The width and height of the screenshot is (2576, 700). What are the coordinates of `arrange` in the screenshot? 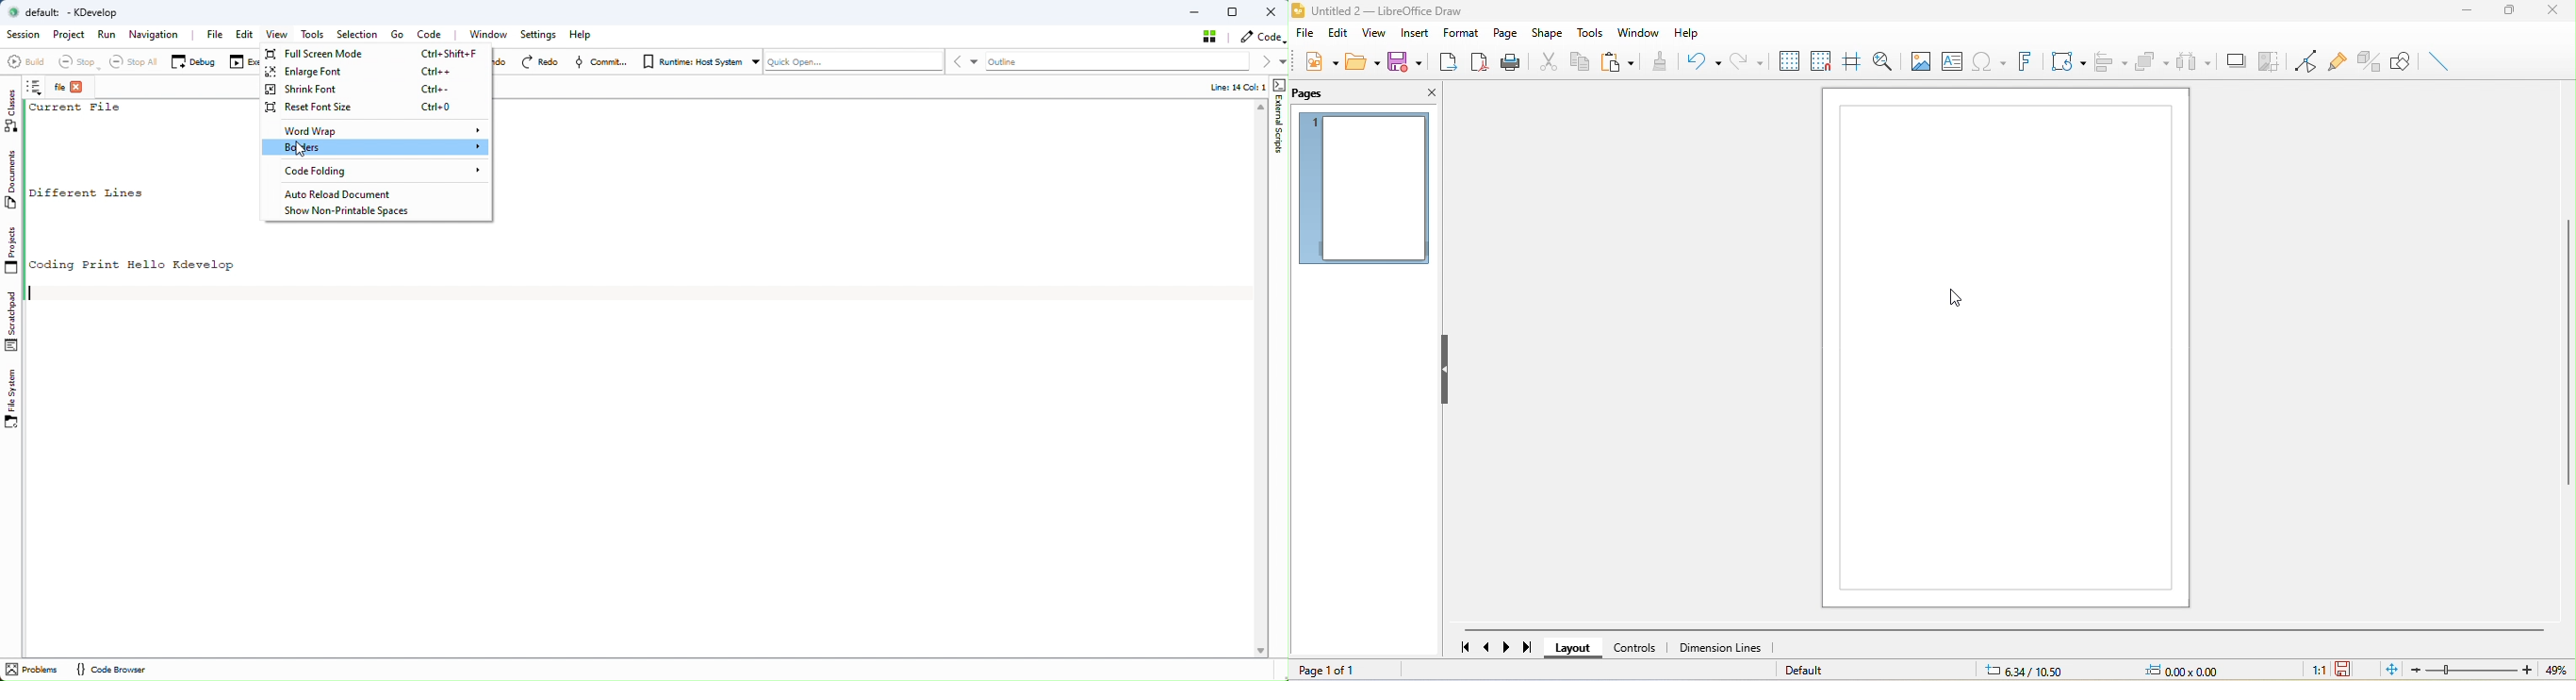 It's located at (2153, 61).